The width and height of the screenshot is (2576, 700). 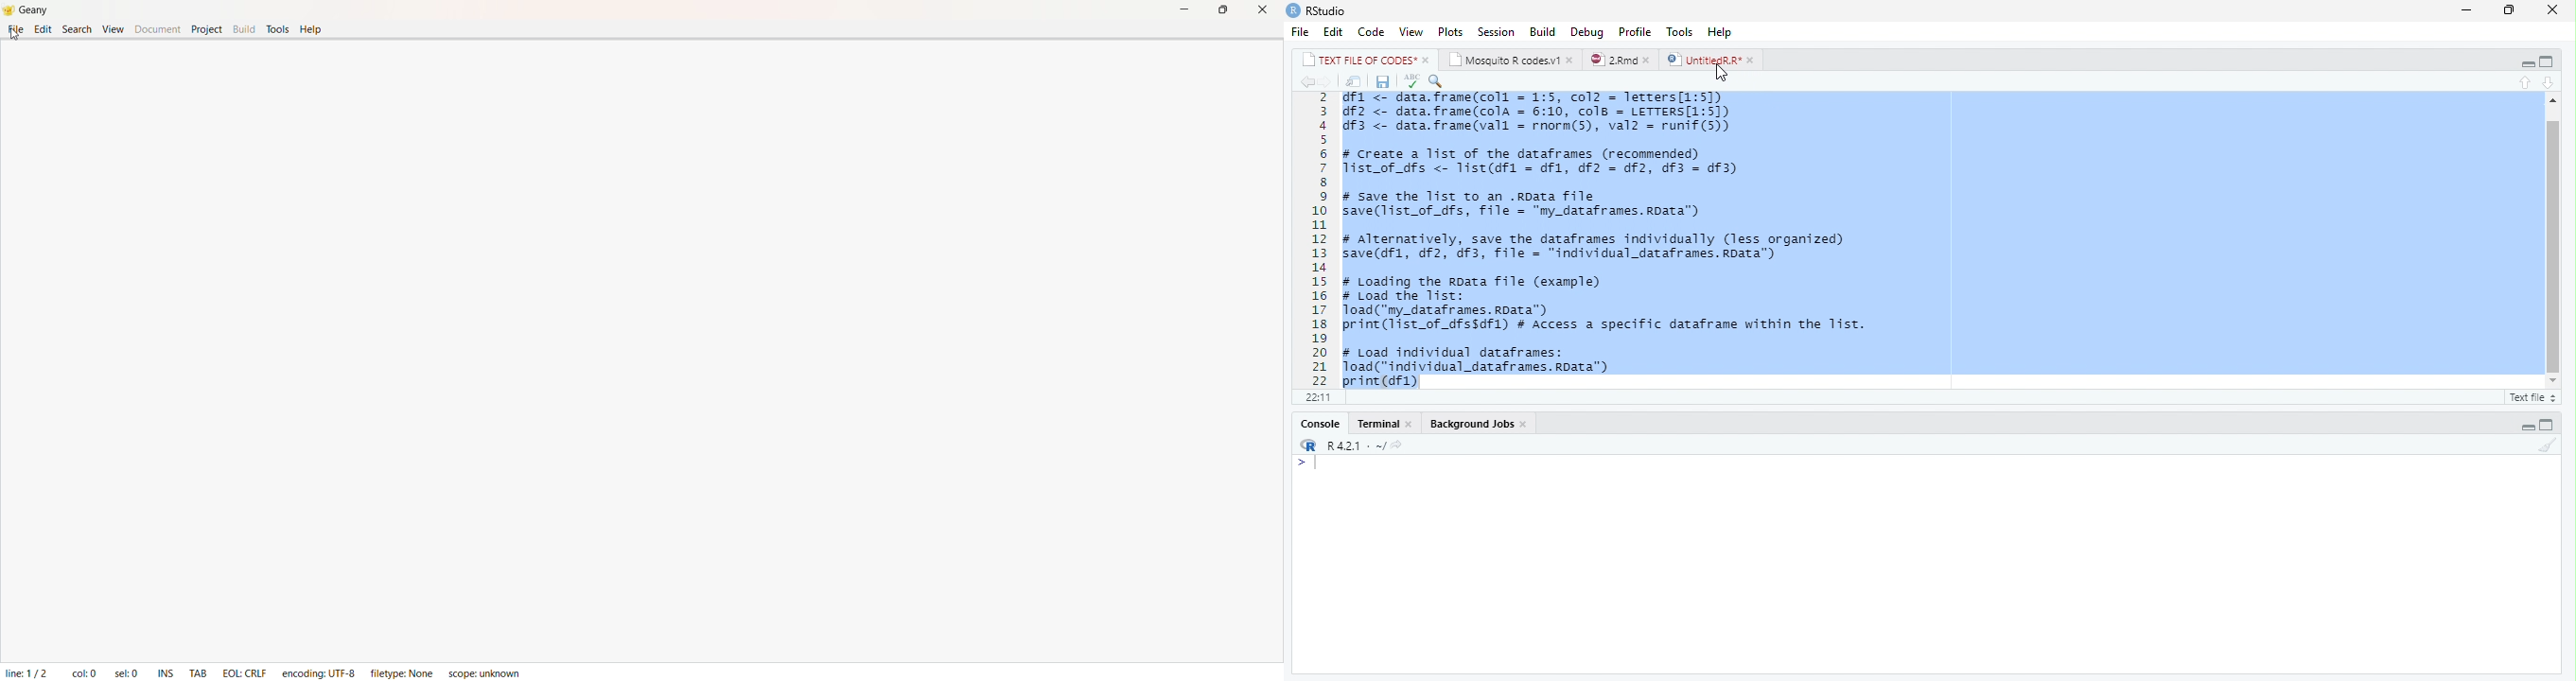 What do you see at coordinates (1305, 81) in the screenshot?
I see `Go to previous location` at bounding box center [1305, 81].